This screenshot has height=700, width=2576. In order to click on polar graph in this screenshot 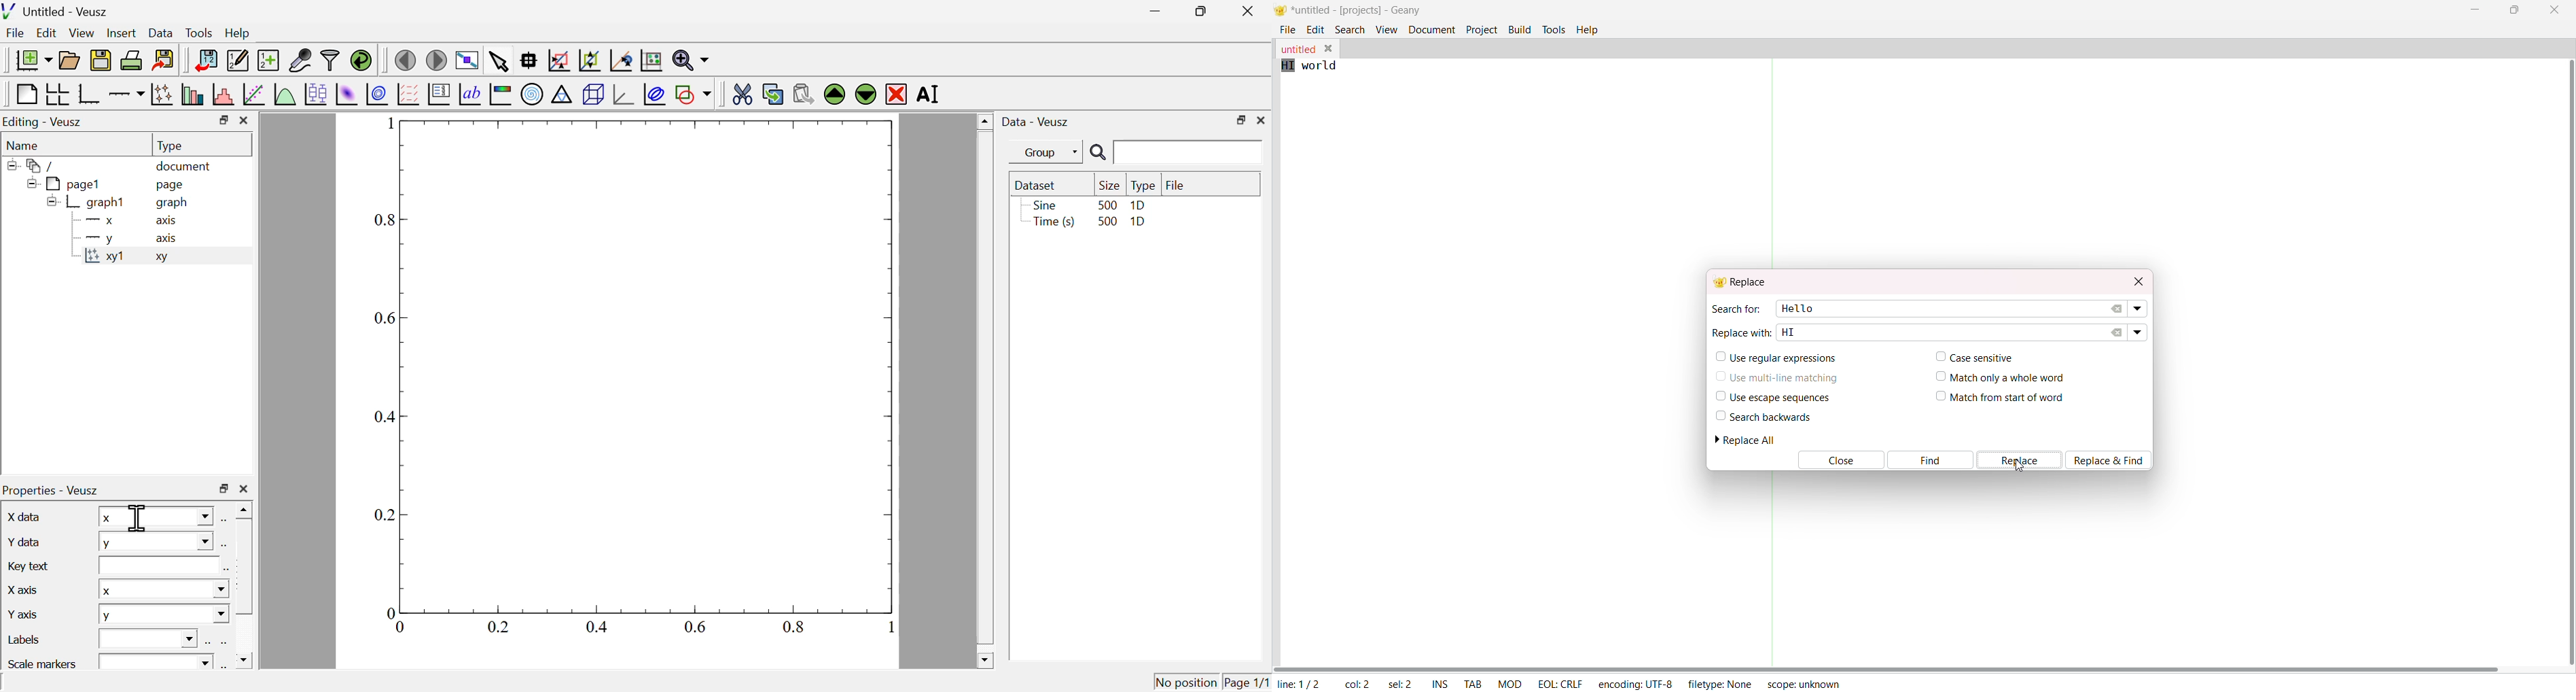, I will do `click(533, 95)`.